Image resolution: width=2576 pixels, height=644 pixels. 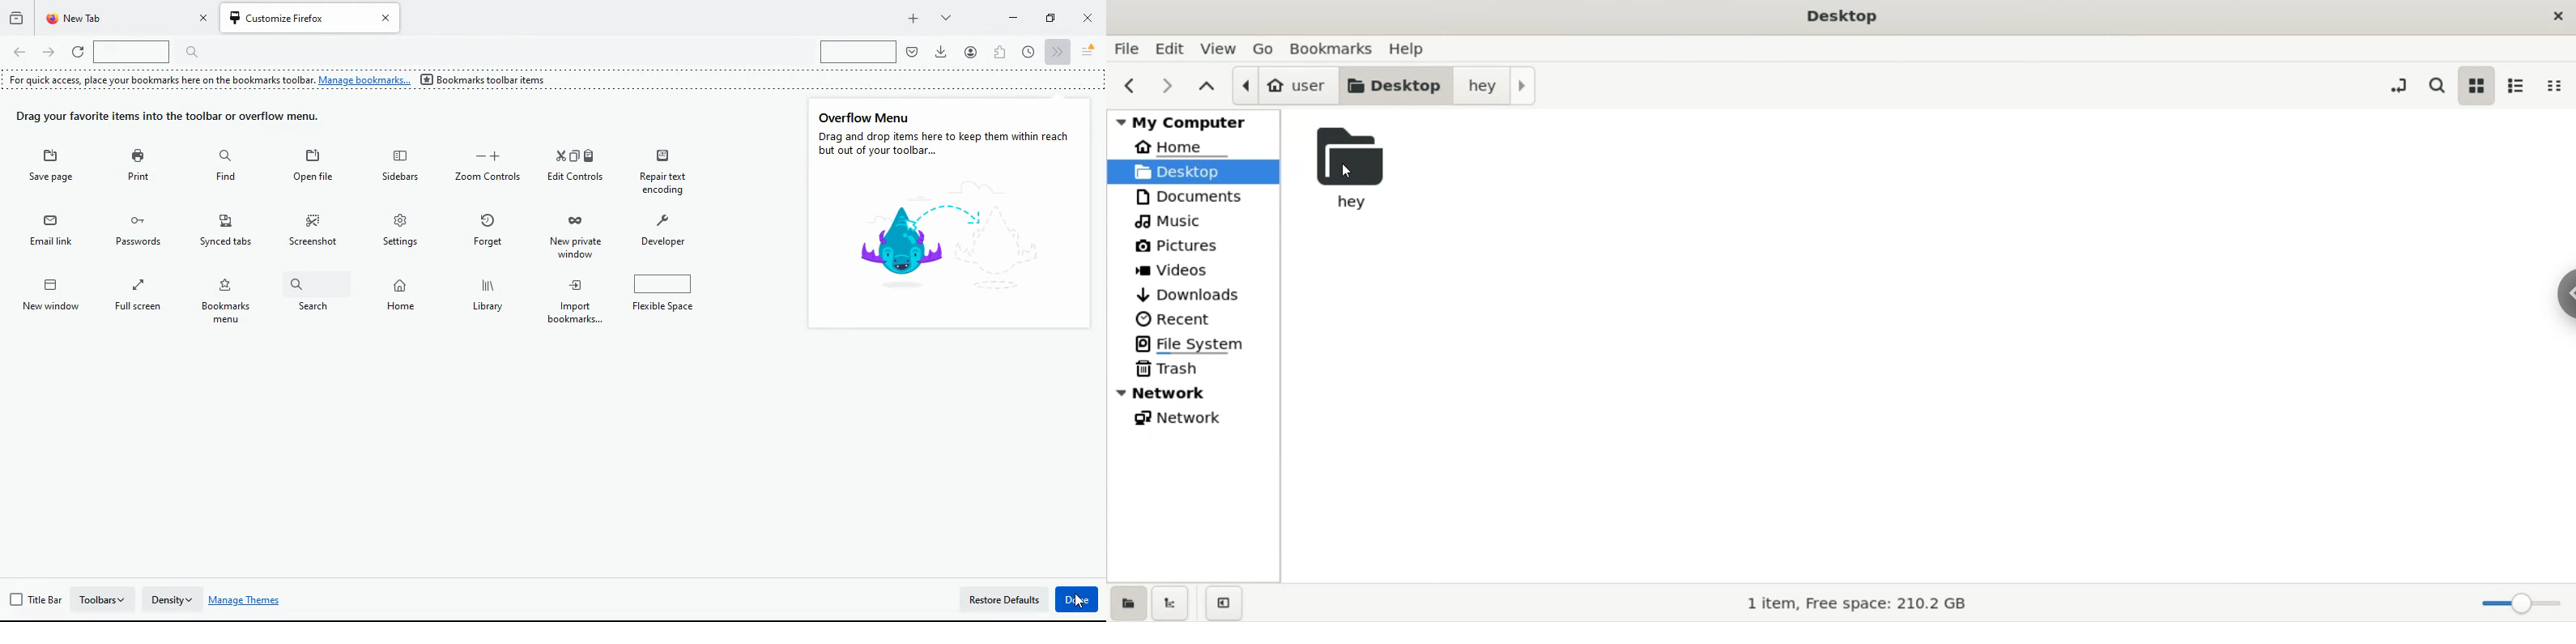 What do you see at coordinates (1193, 247) in the screenshot?
I see `pictures` at bounding box center [1193, 247].